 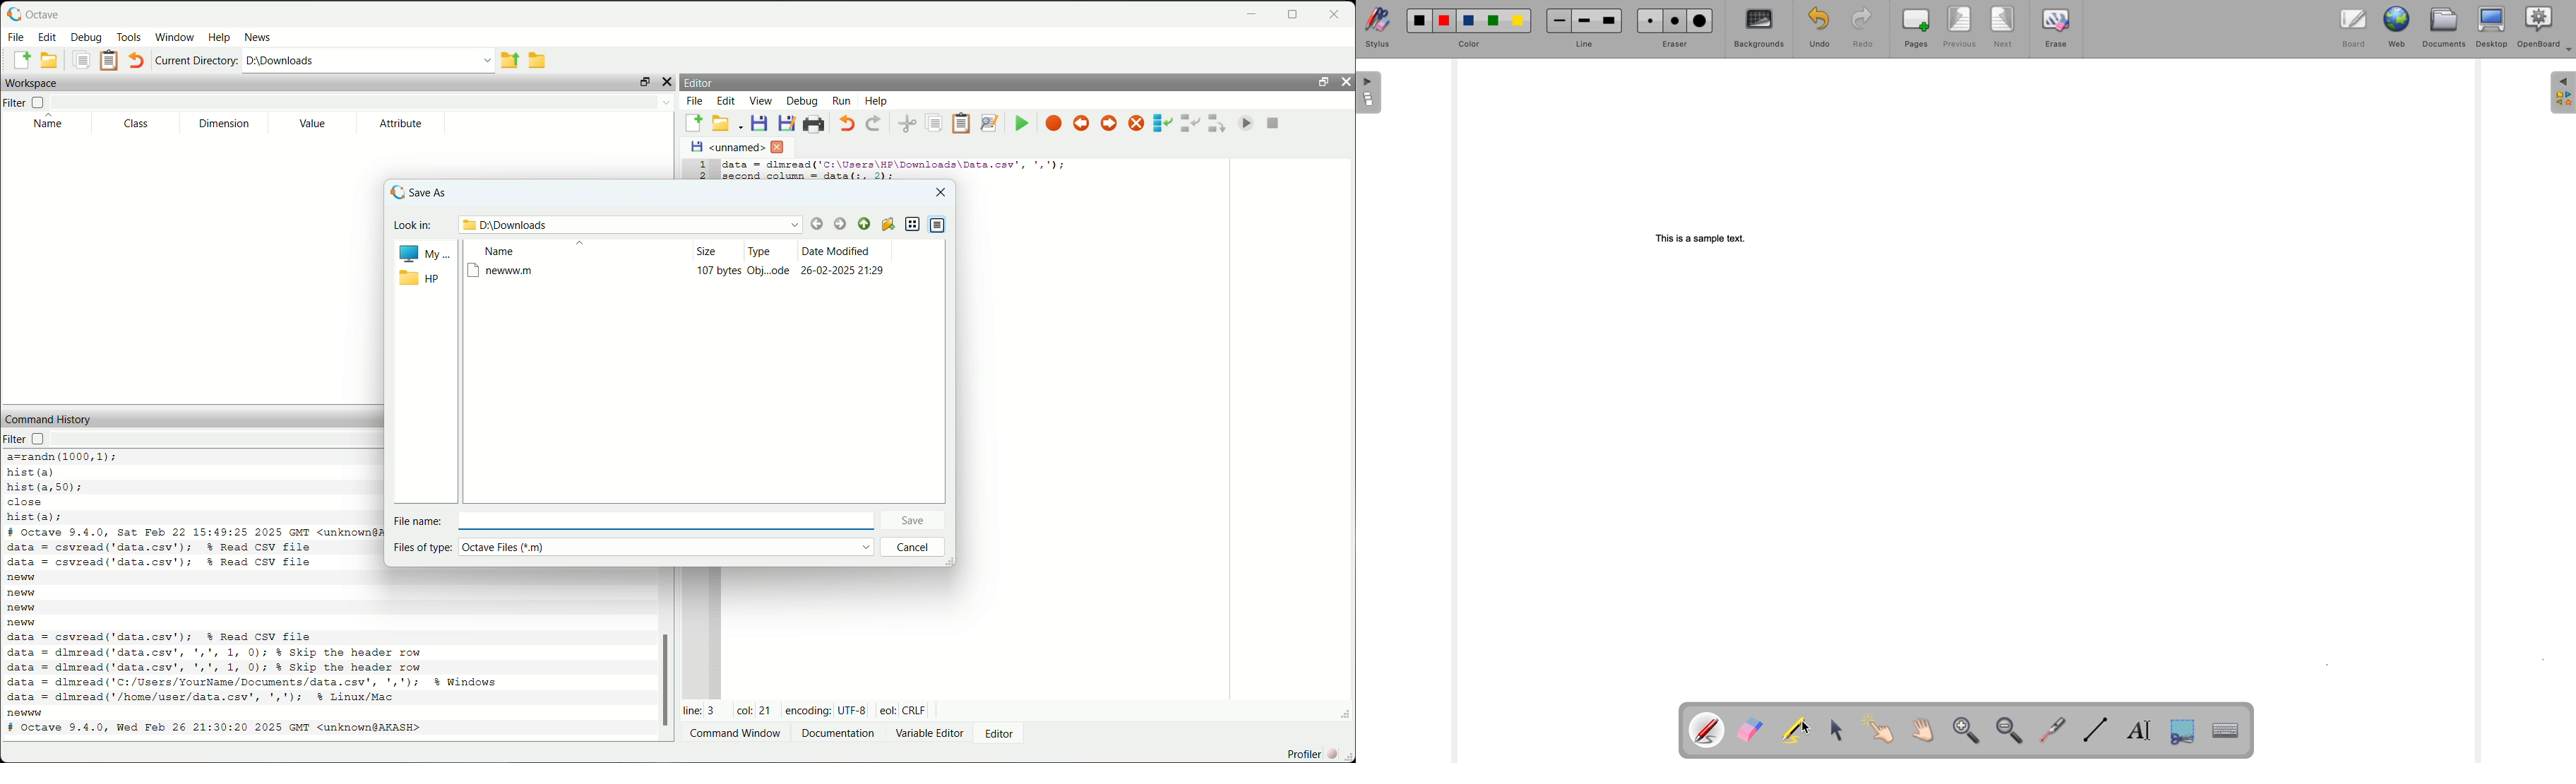 I want to click on close, so click(x=779, y=149).